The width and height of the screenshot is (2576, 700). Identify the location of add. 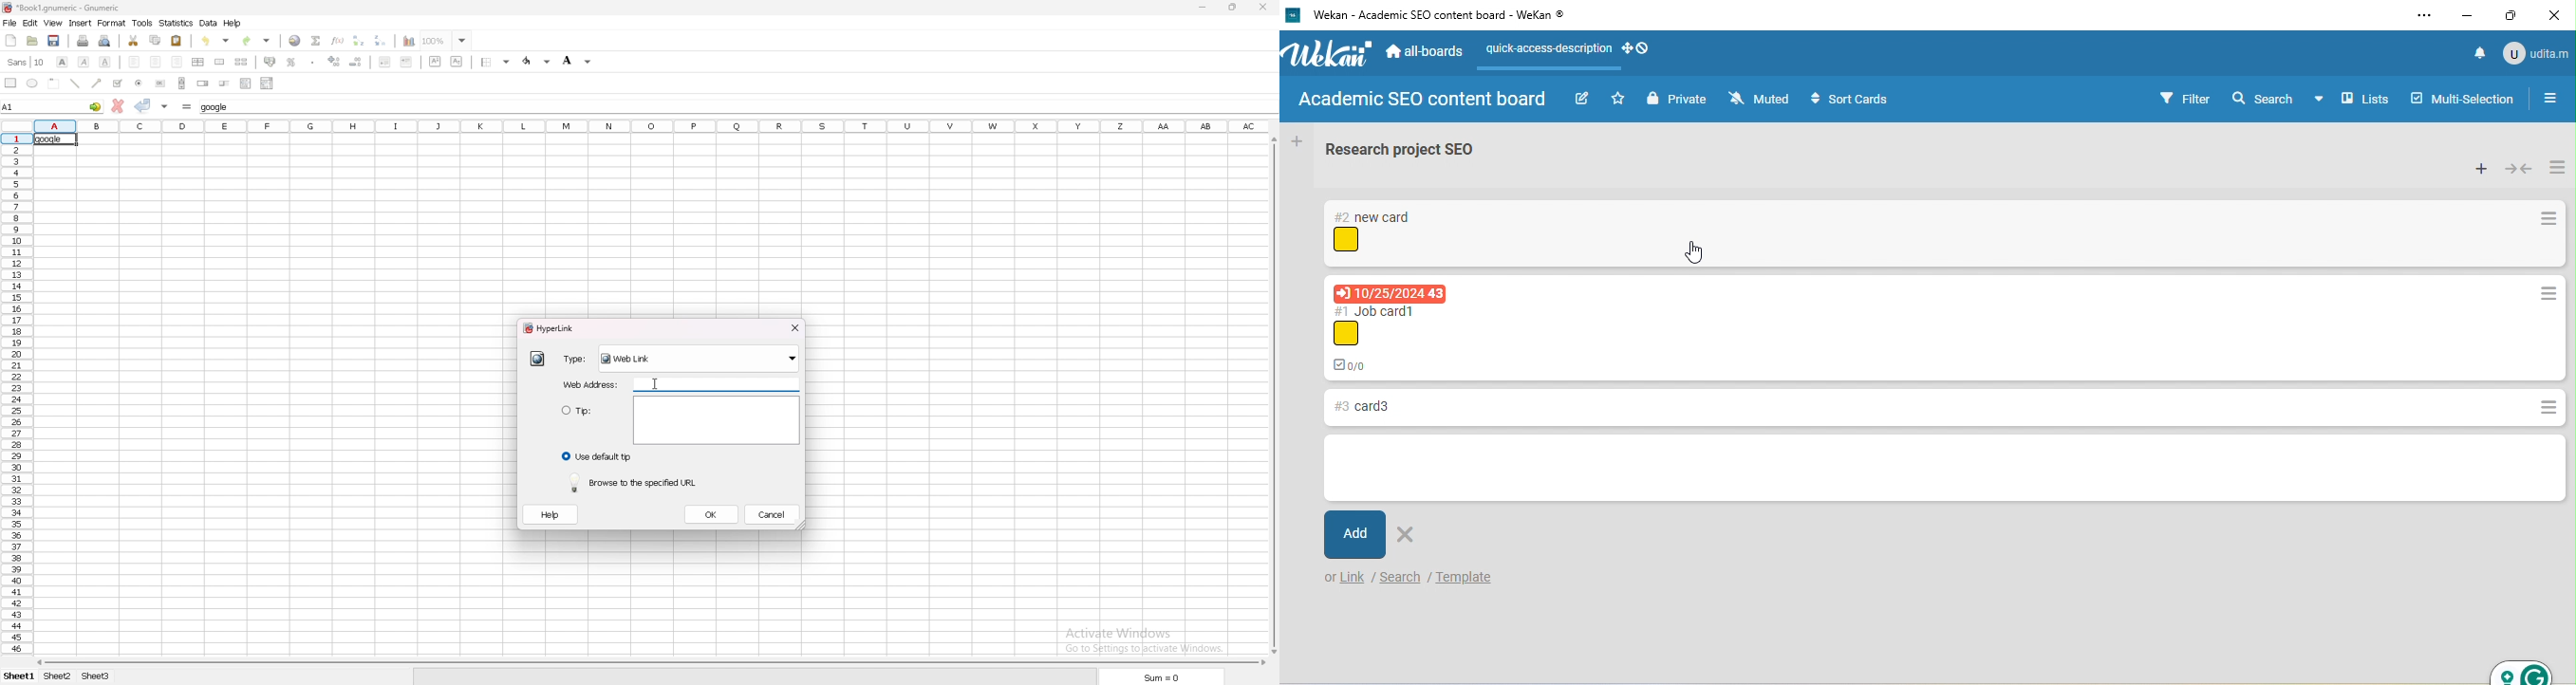
(1356, 534).